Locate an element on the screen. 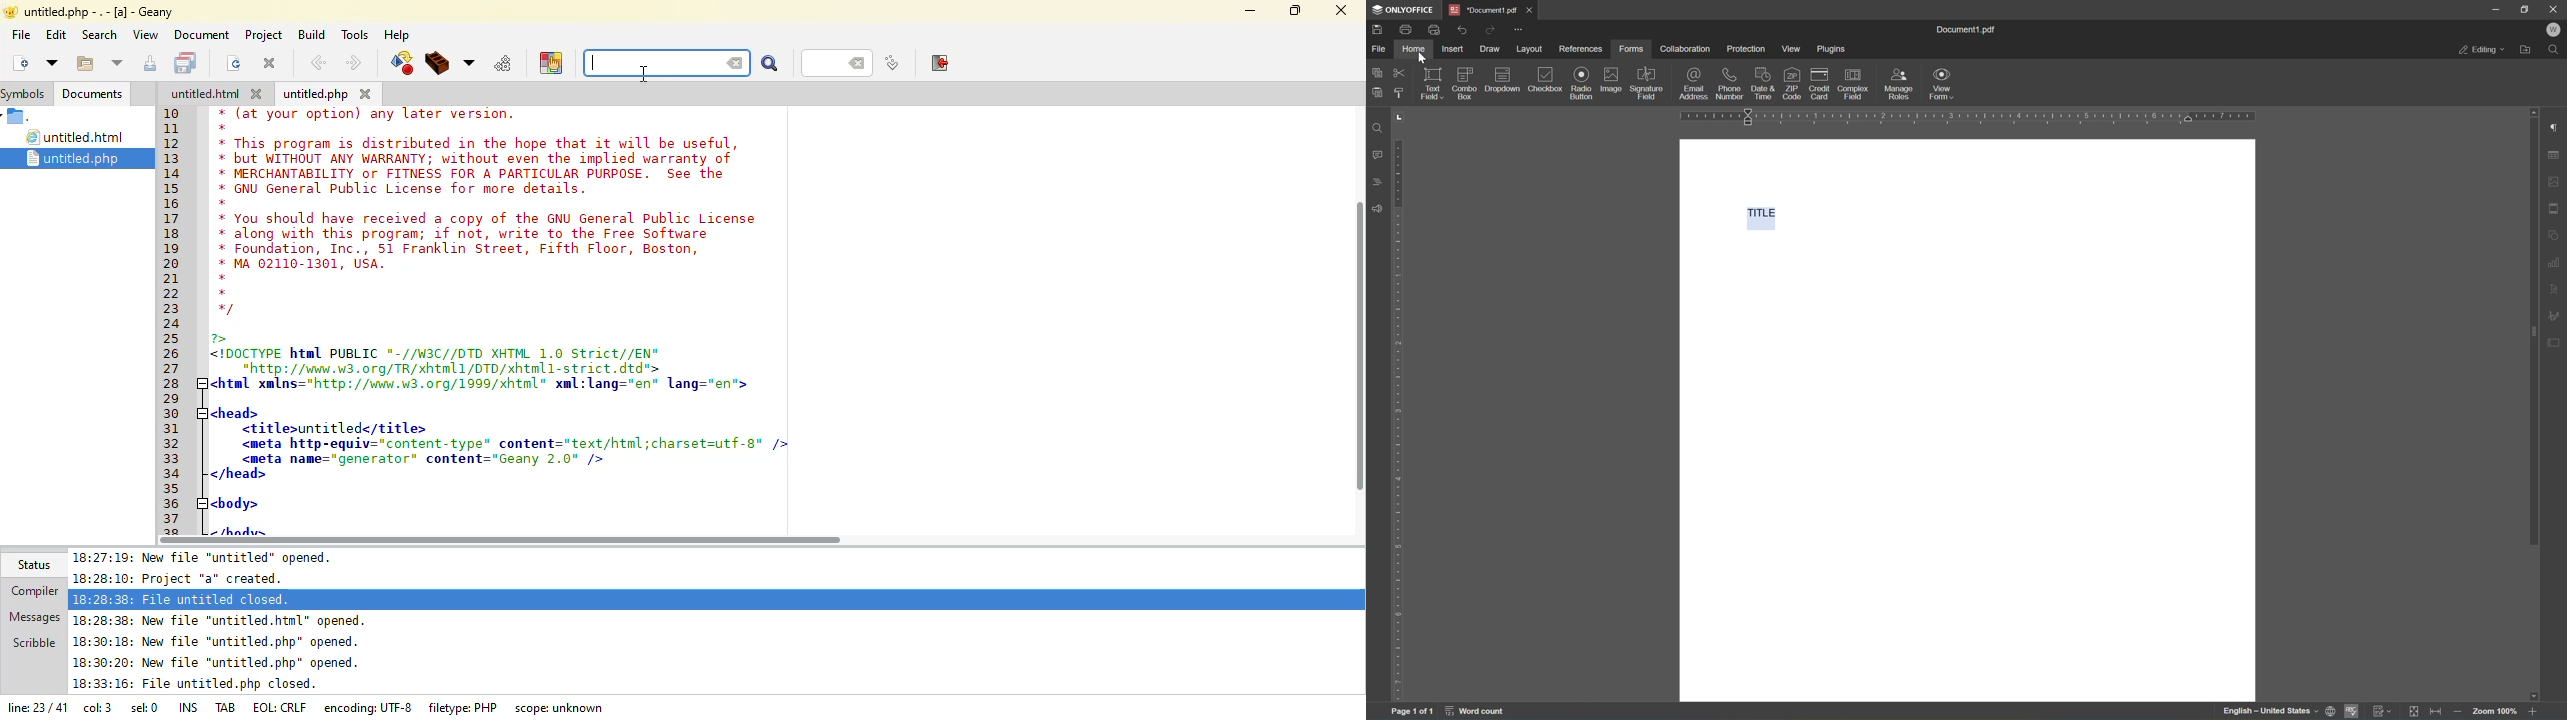  radio button is located at coordinates (1580, 82).